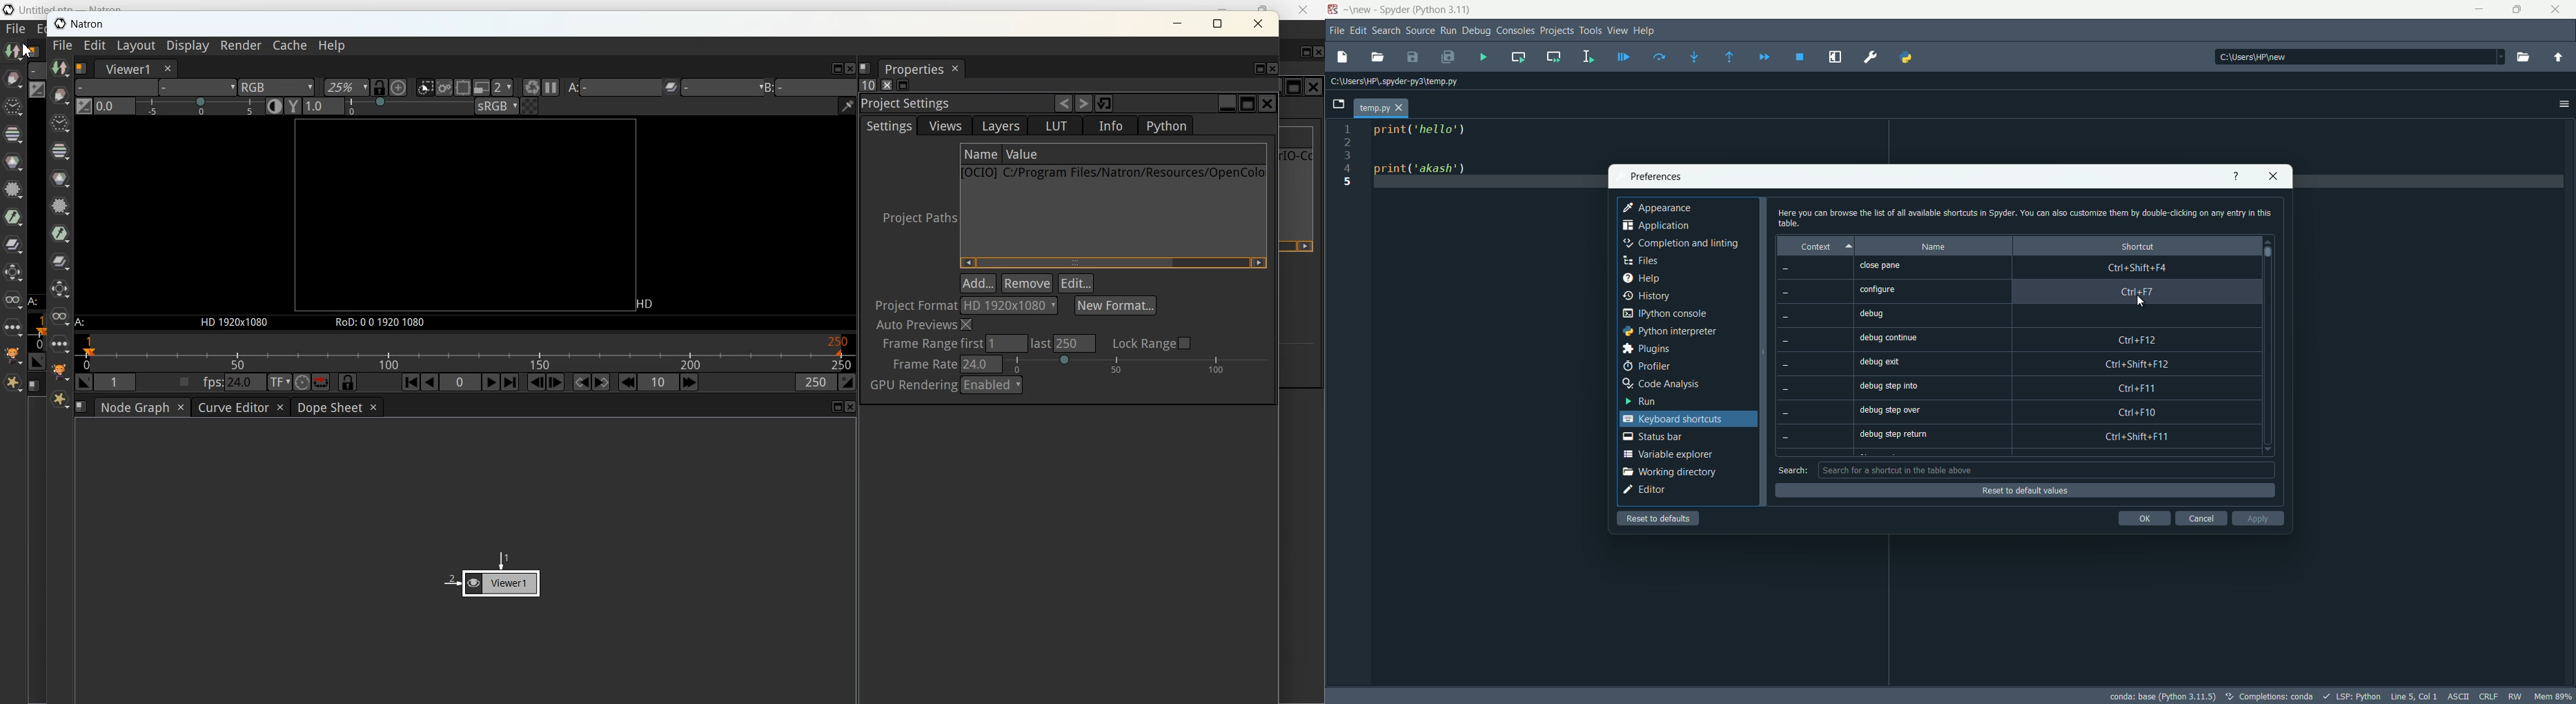  I want to click on file menu, so click(1338, 31).